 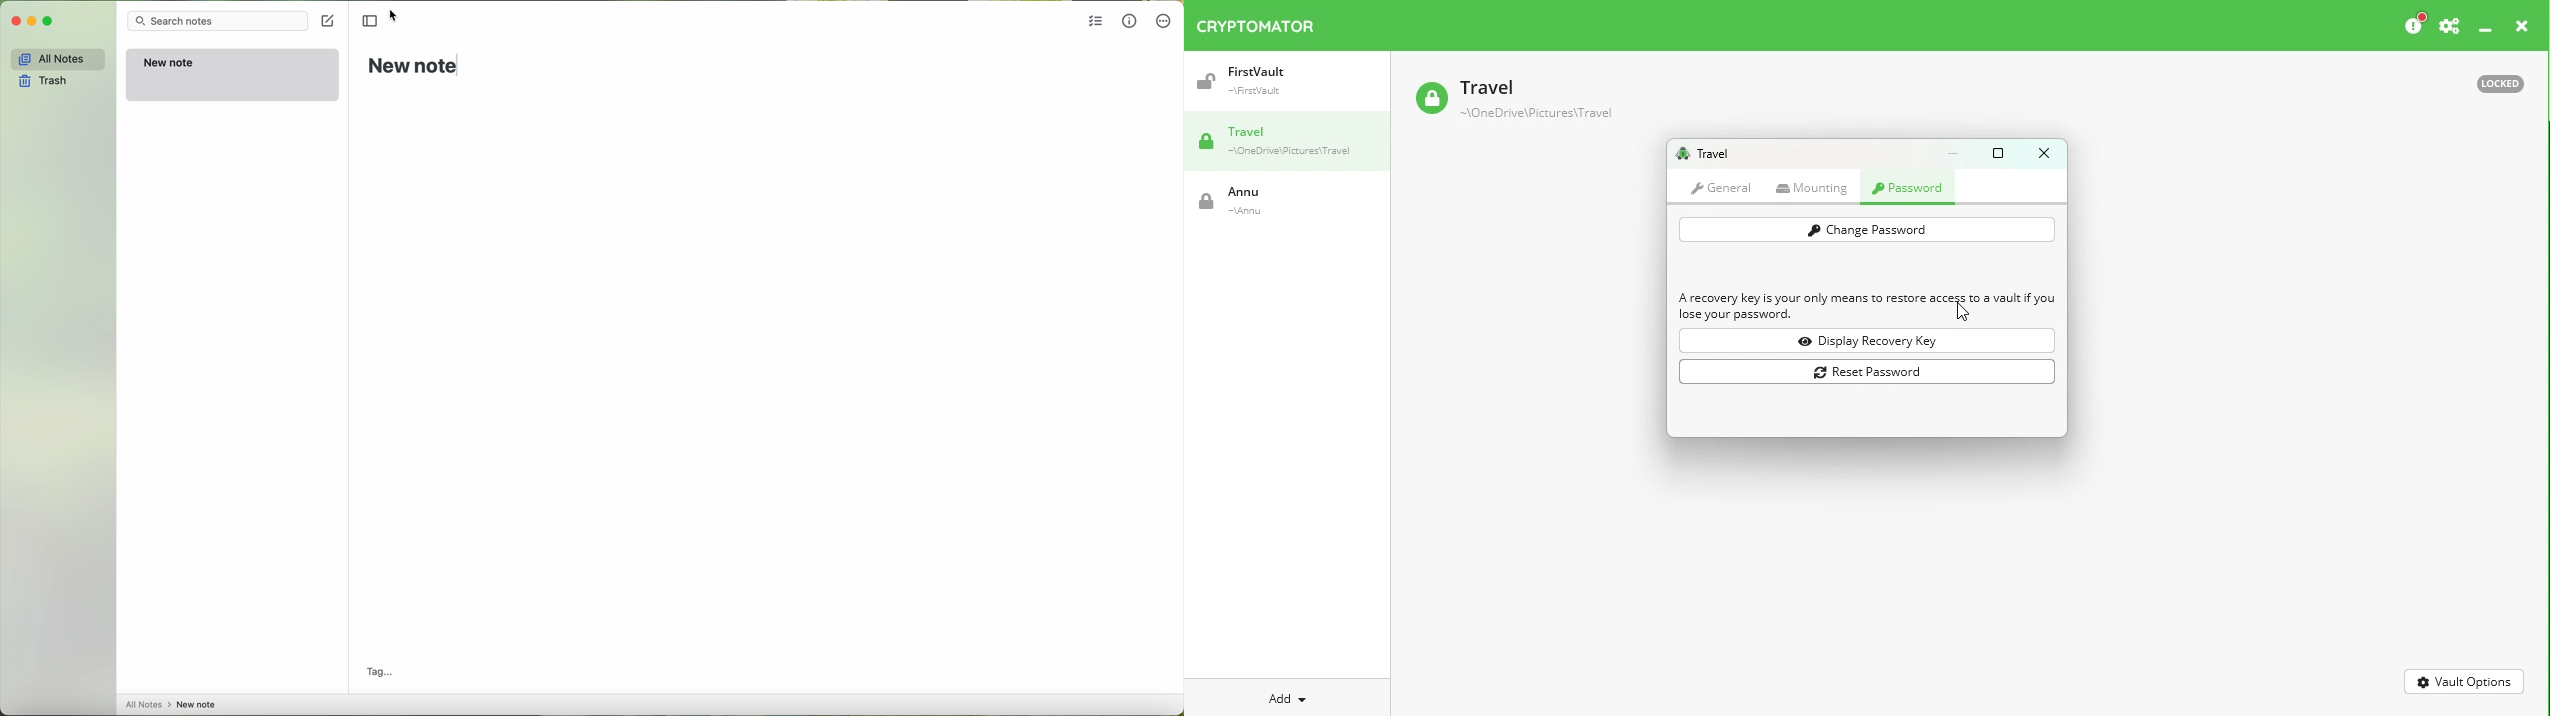 I want to click on toggle sidebr, so click(x=369, y=22).